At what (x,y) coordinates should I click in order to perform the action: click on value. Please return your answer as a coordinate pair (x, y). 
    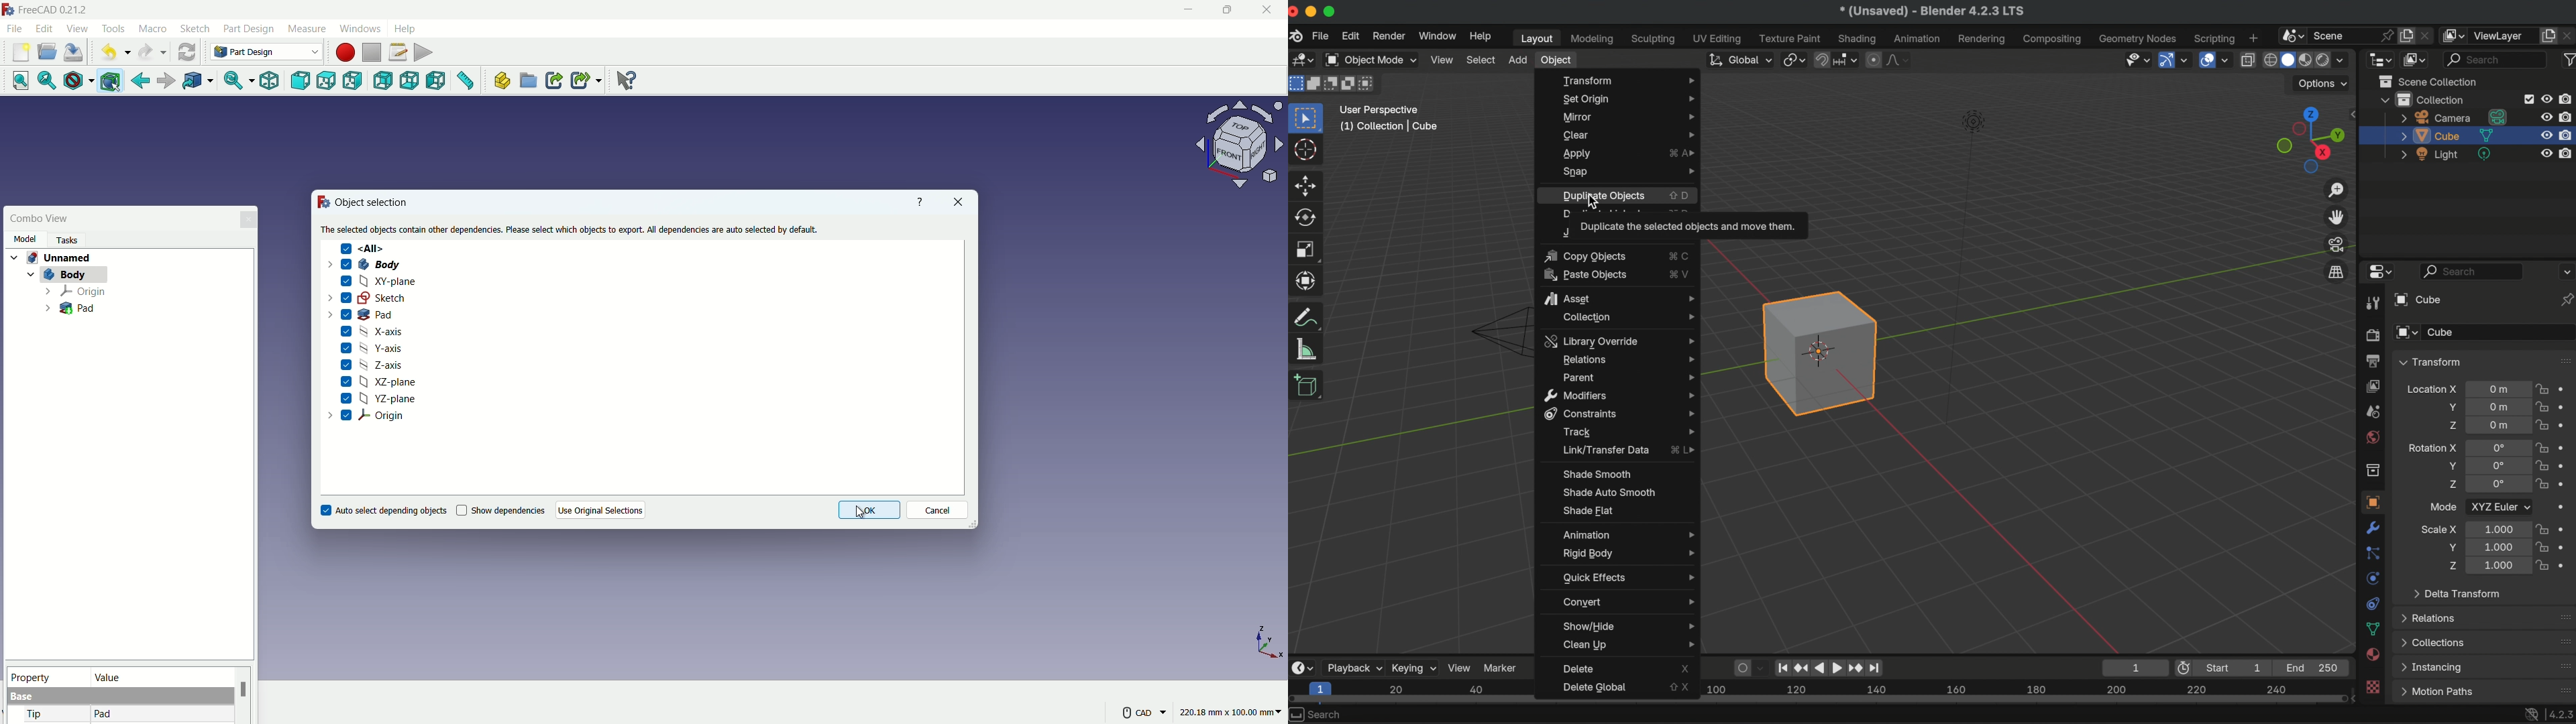
    Looking at the image, I should click on (159, 676).